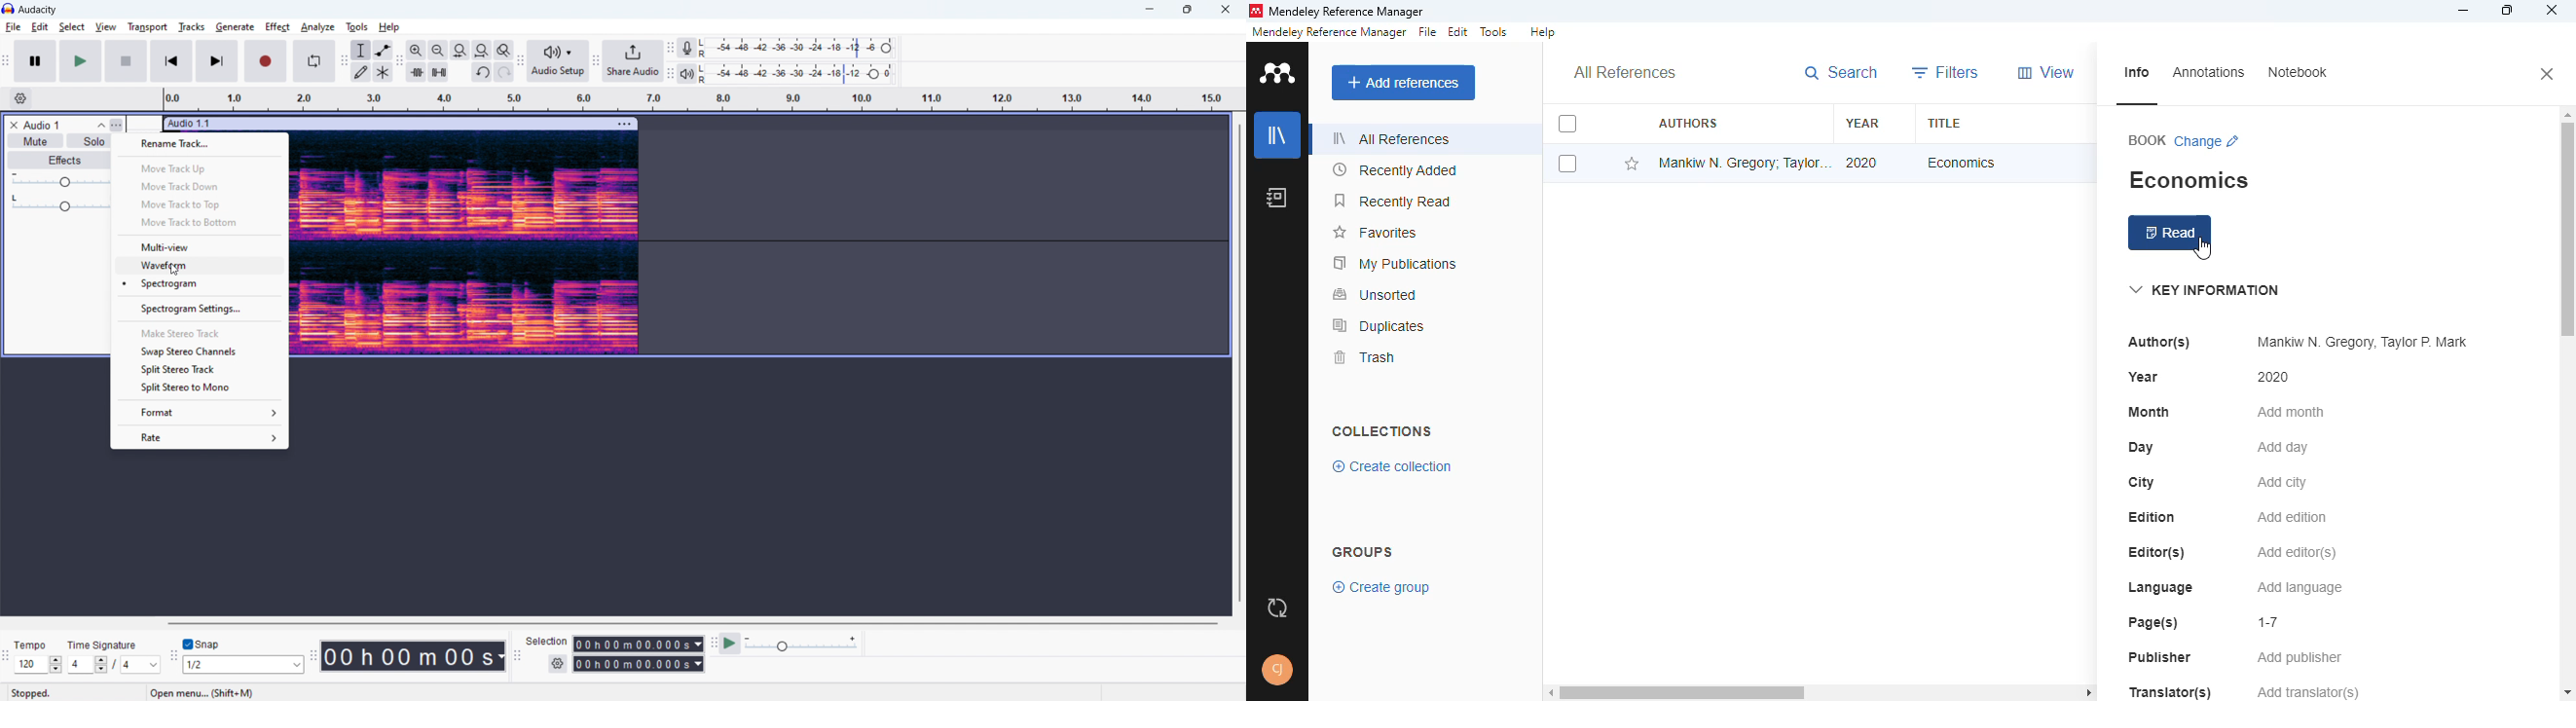 The width and height of the screenshot is (2576, 728). Describe the element at coordinates (201, 246) in the screenshot. I see `multi-view` at that location.